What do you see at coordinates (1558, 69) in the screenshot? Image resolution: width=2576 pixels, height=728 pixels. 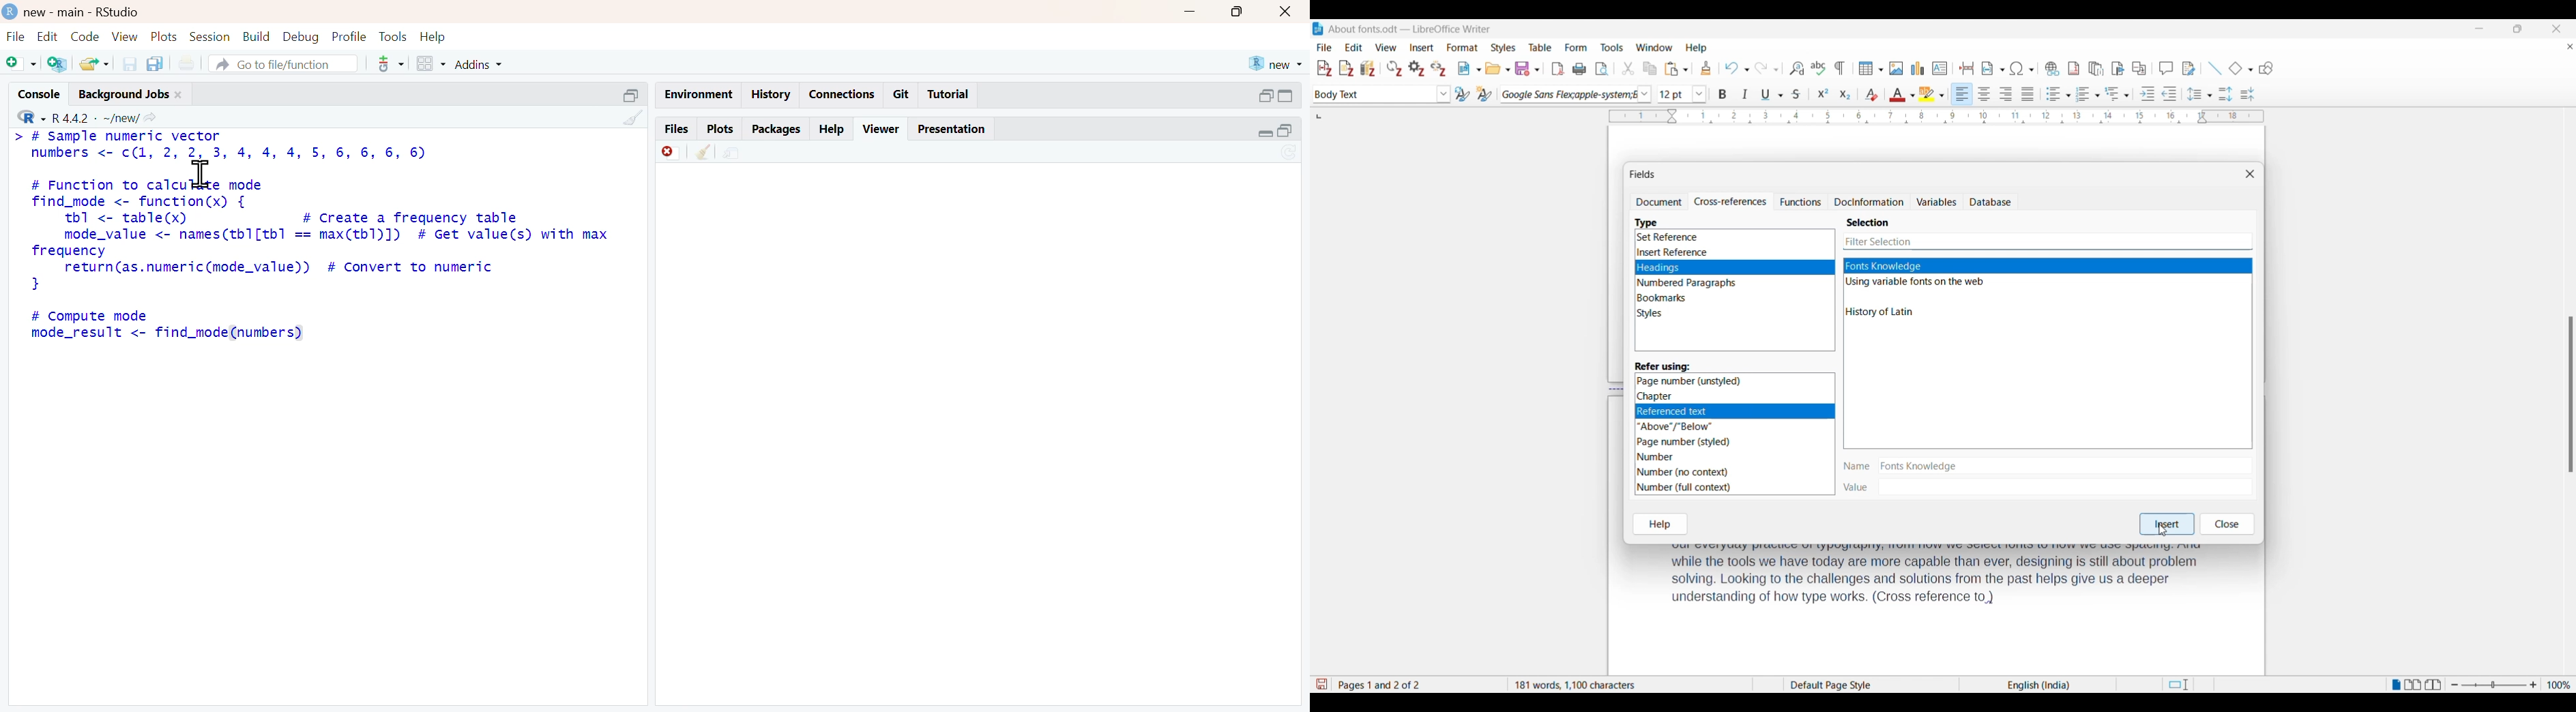 I see `Export directly as PDF` at bounding box center [1558, 69].